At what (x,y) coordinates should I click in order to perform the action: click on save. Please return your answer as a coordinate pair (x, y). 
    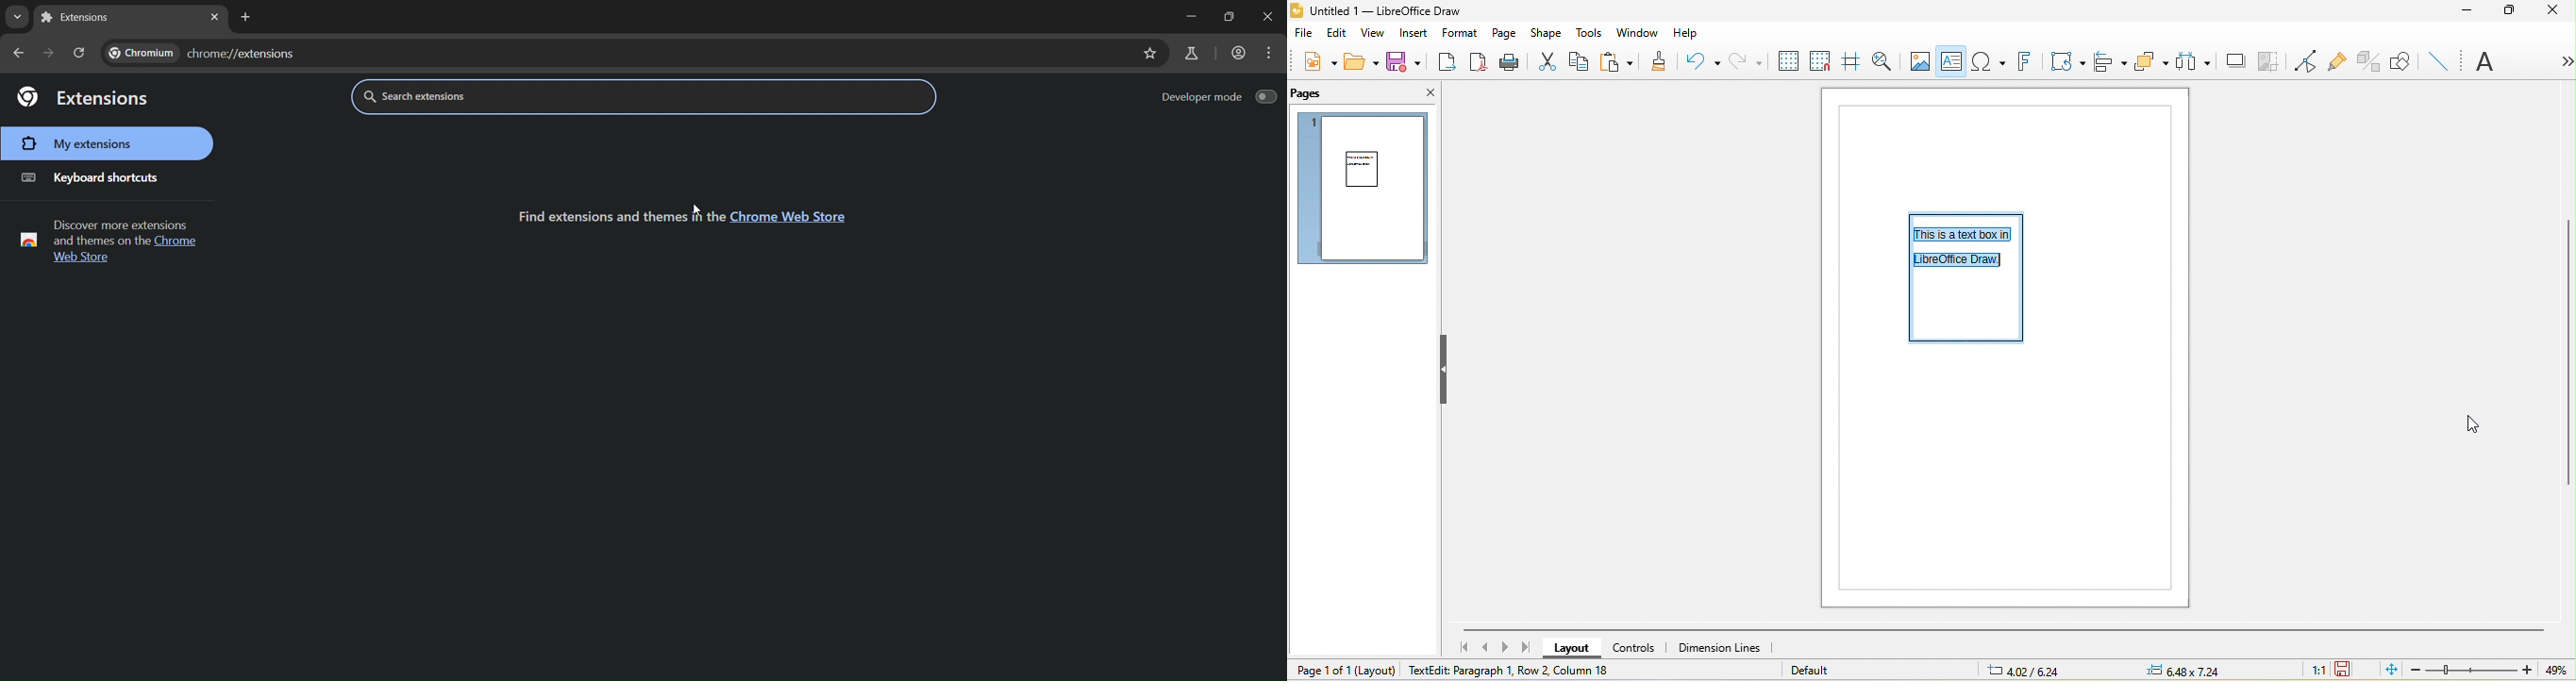
    Looking at the image, I should click on (1409, 64).